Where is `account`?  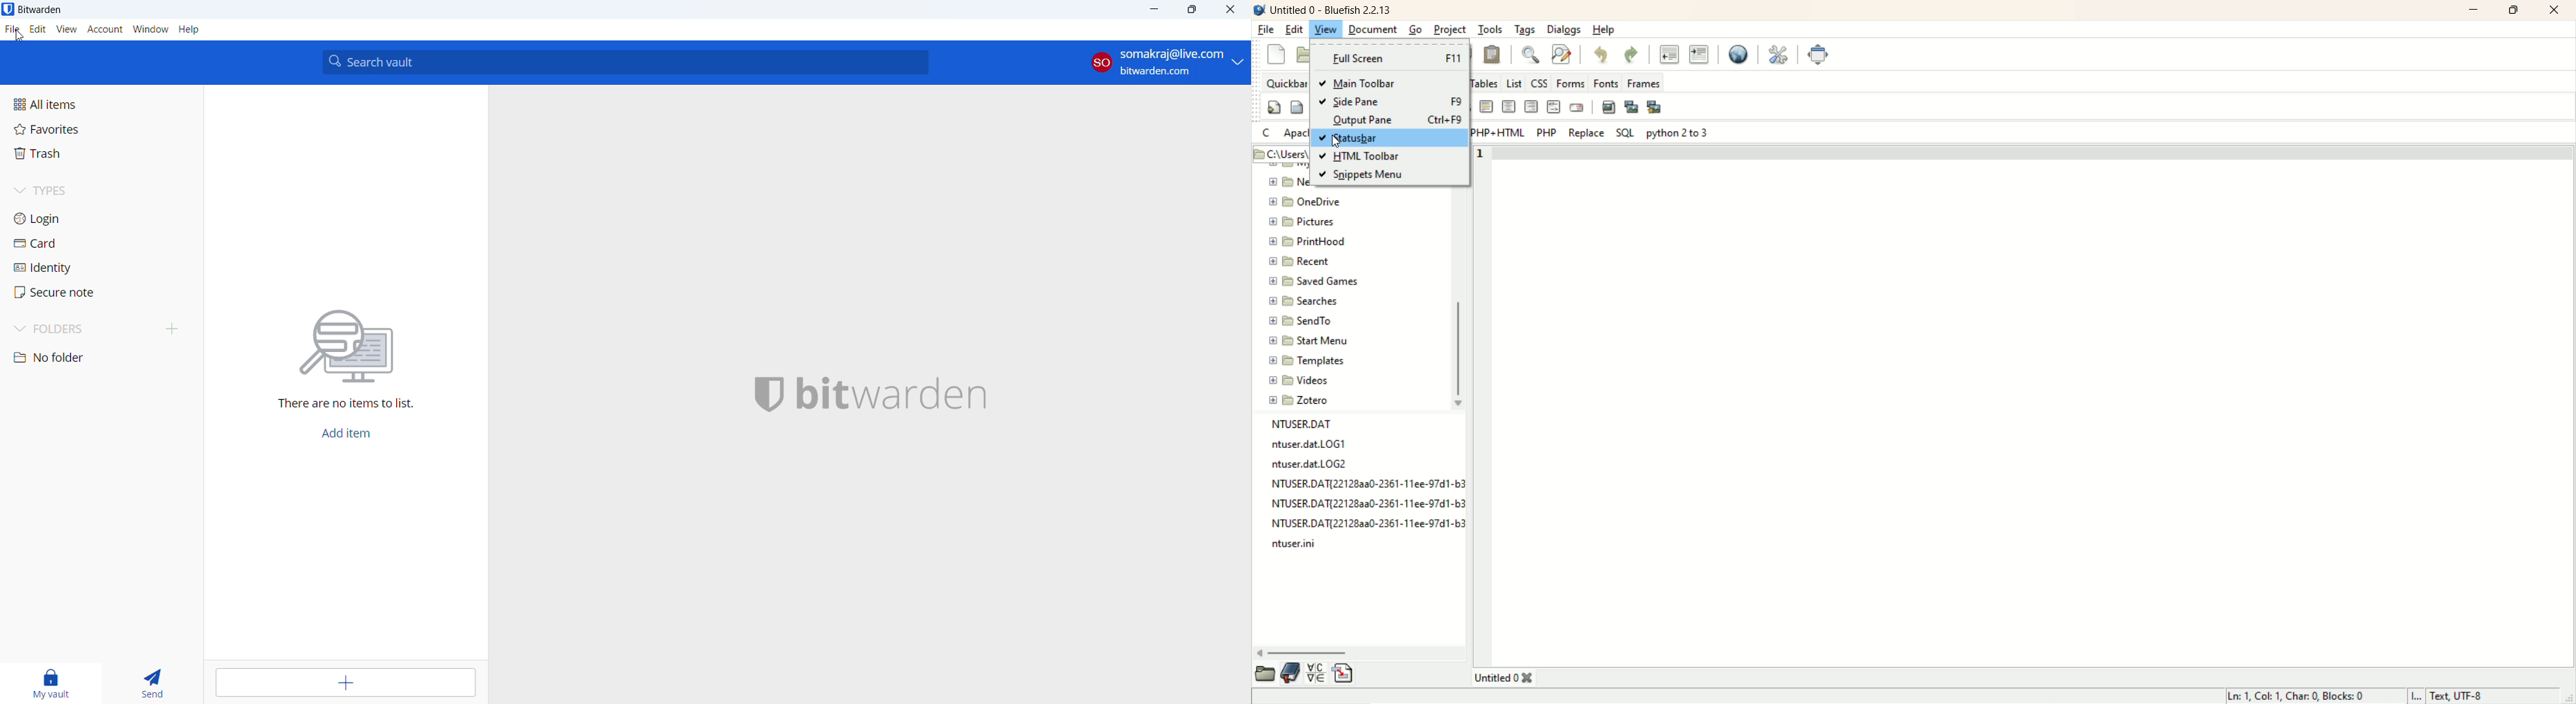 account is located at coordinates (106, 30).